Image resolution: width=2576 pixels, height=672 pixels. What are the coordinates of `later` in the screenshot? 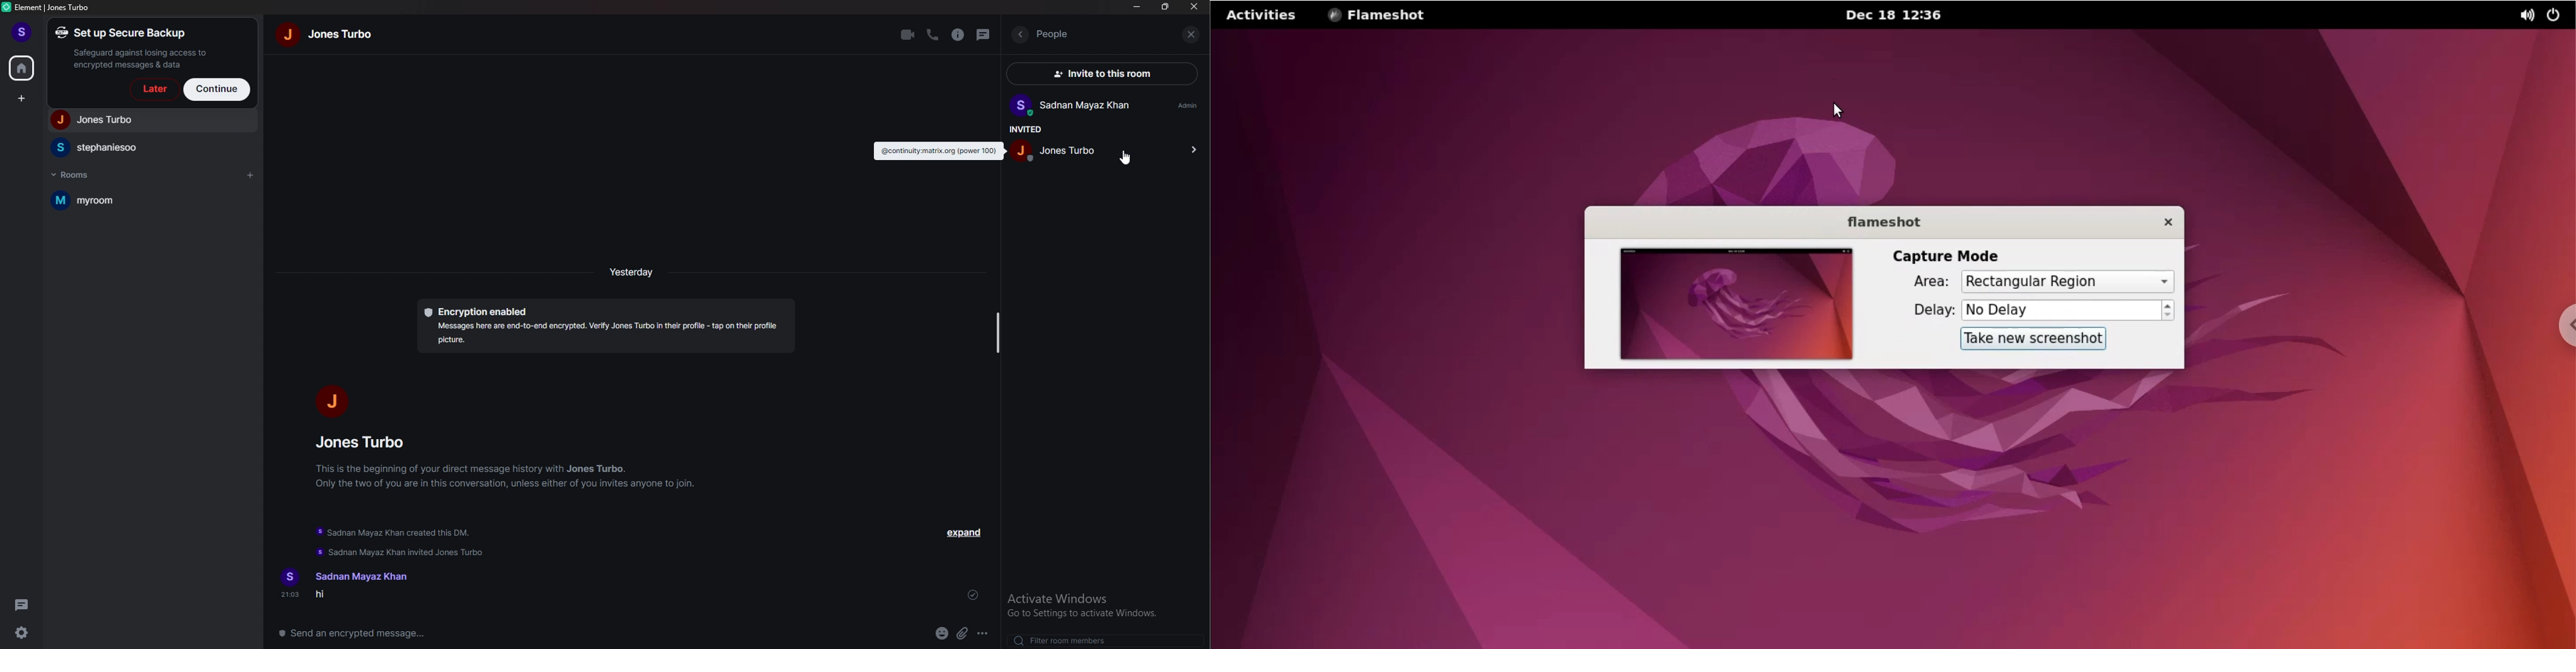 It's located at (152, 89).